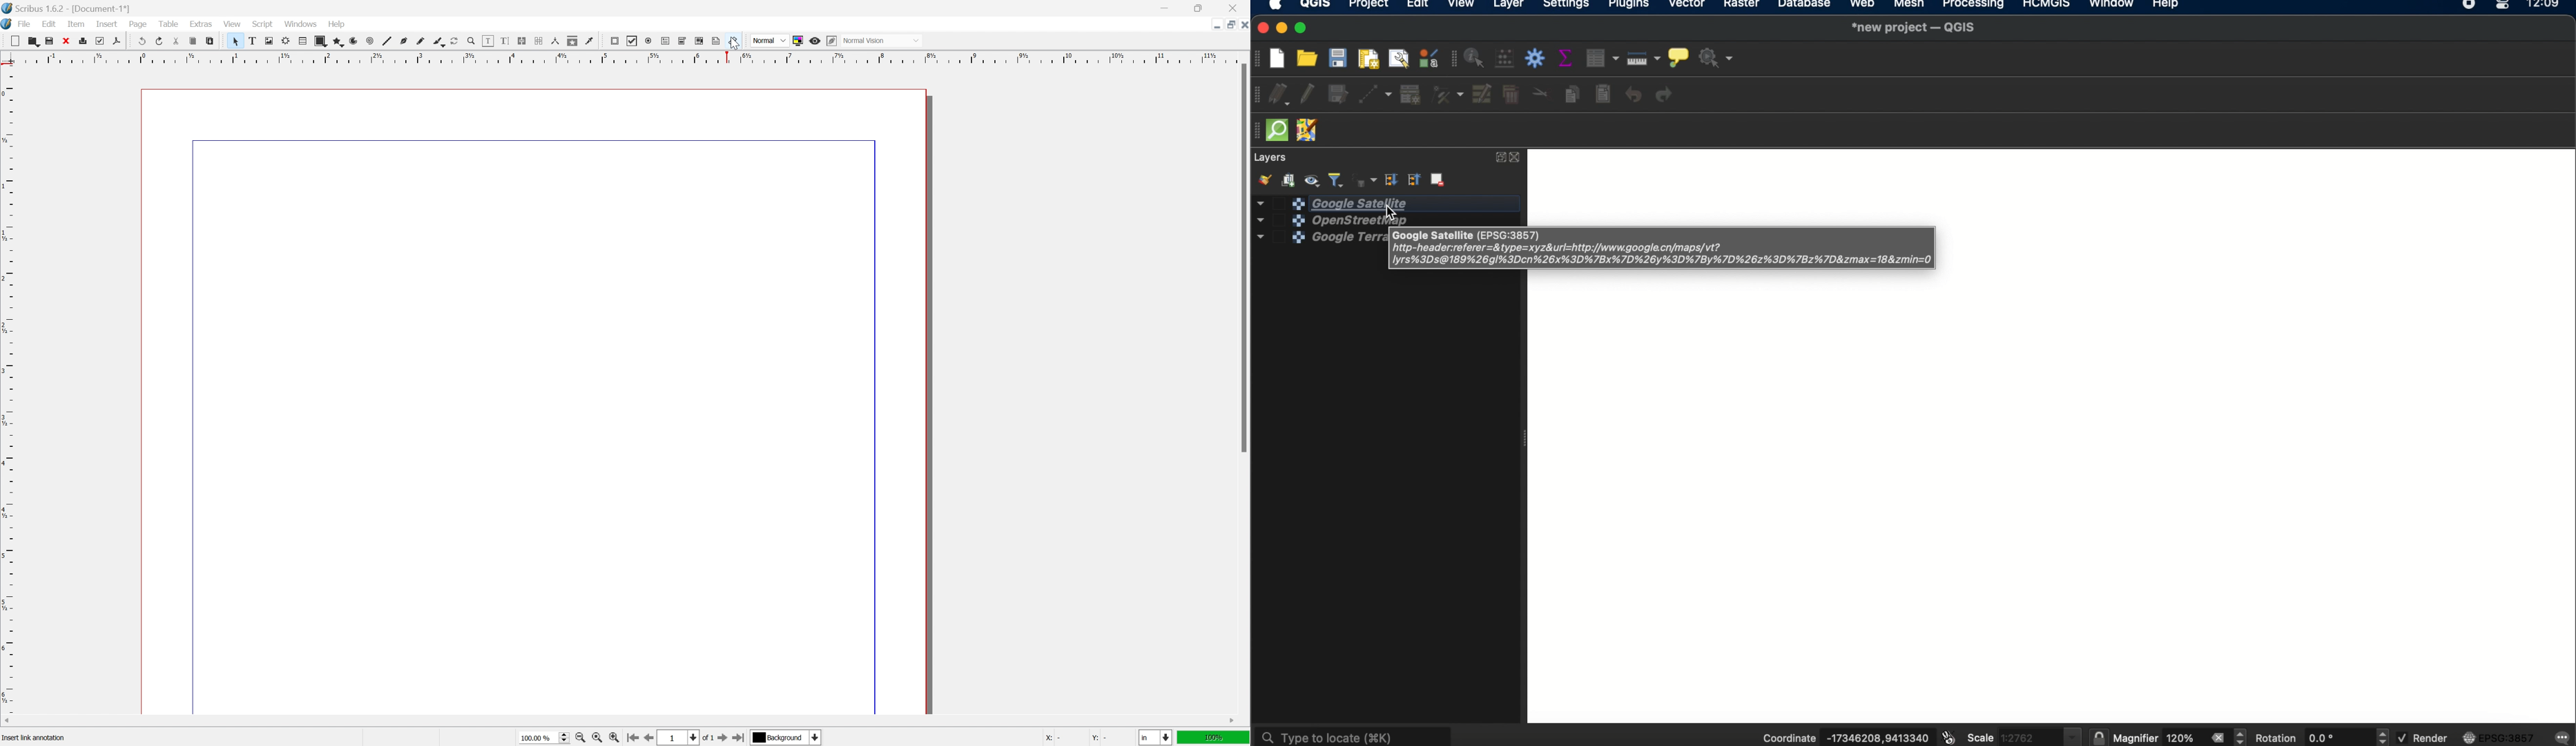 Image resolution: width=2576 pixels, height=756 pixels. Describe the element at coordinates (286, 41) in the screenshot. I see `render frame` at that location.